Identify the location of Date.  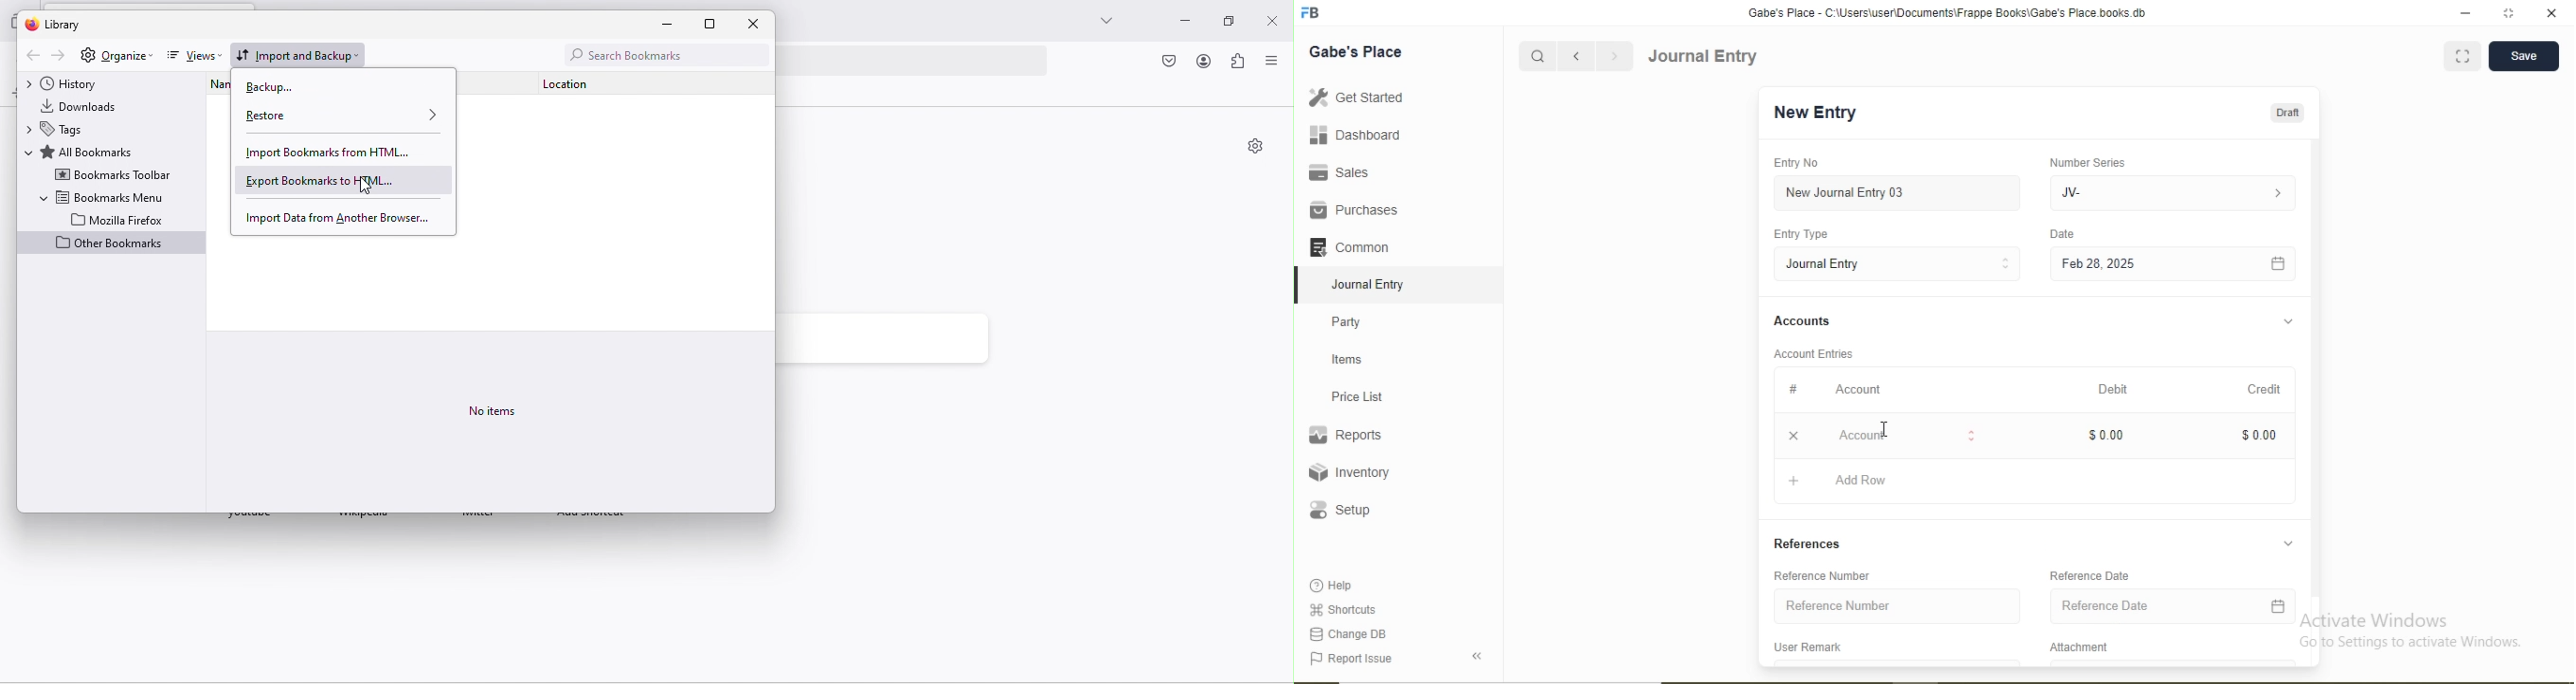
(2061, 233).